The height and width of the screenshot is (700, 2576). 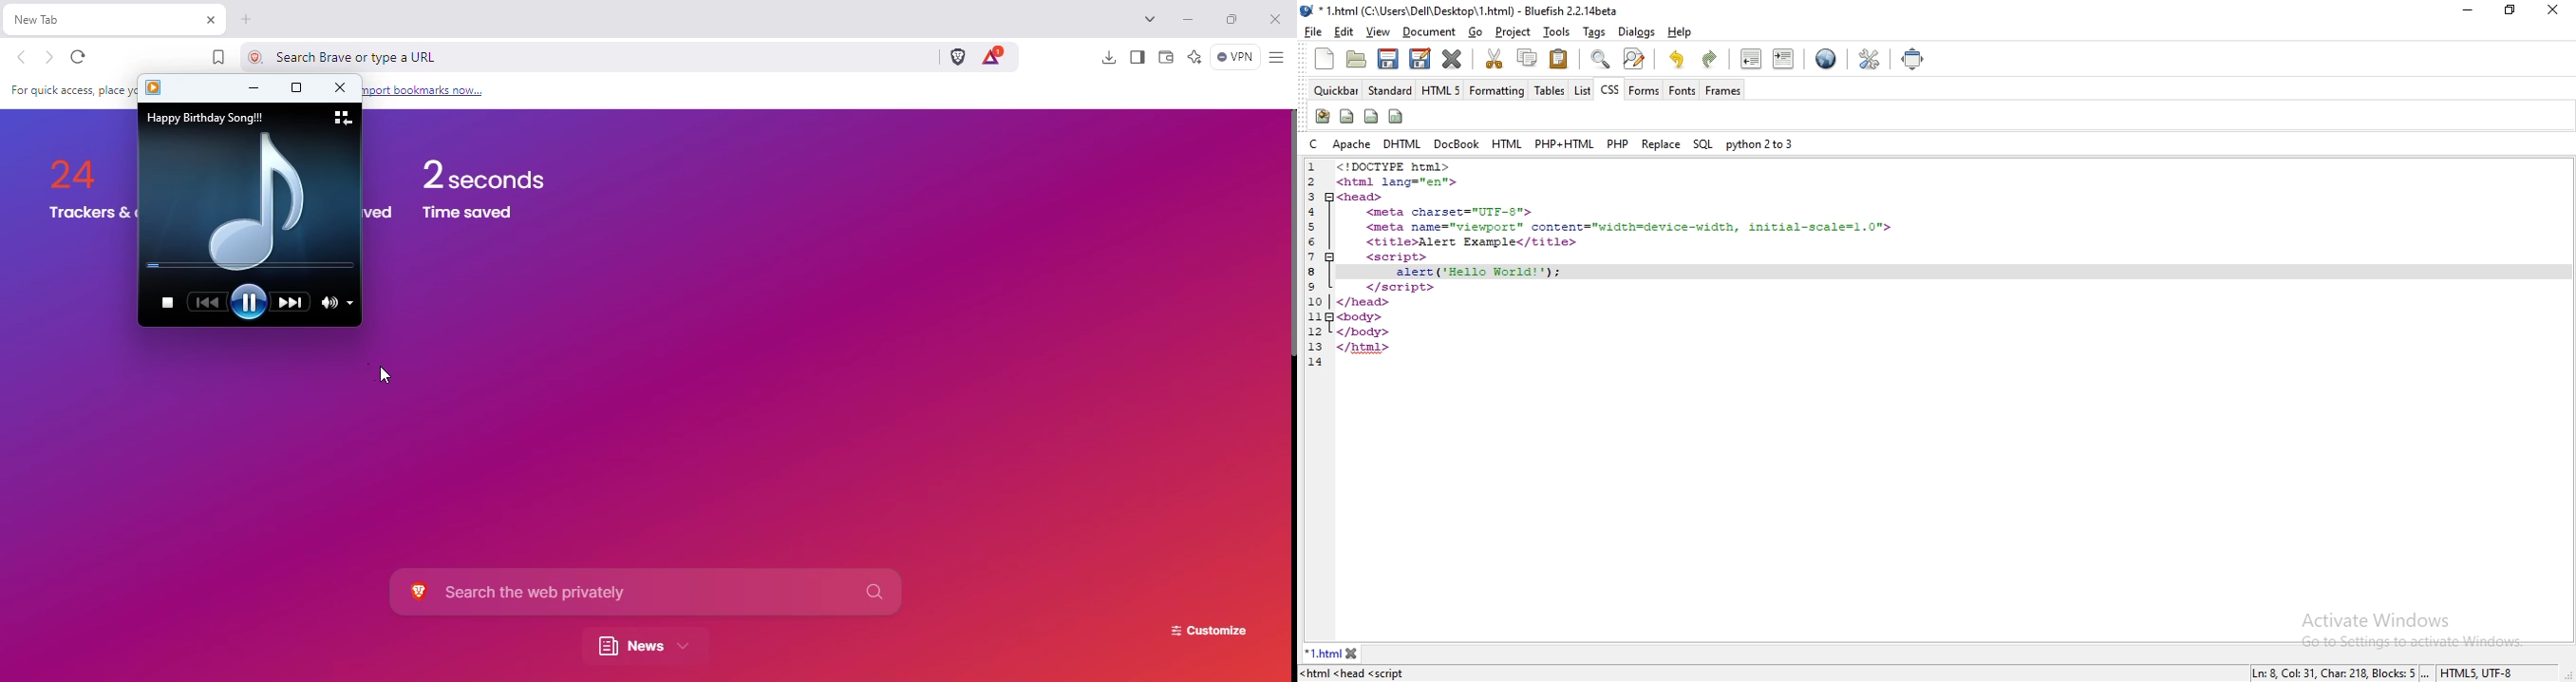 What do you see at coordinates (1723, 90) in the screenshot?
I see `frames` at bounding box center [1723, 90].